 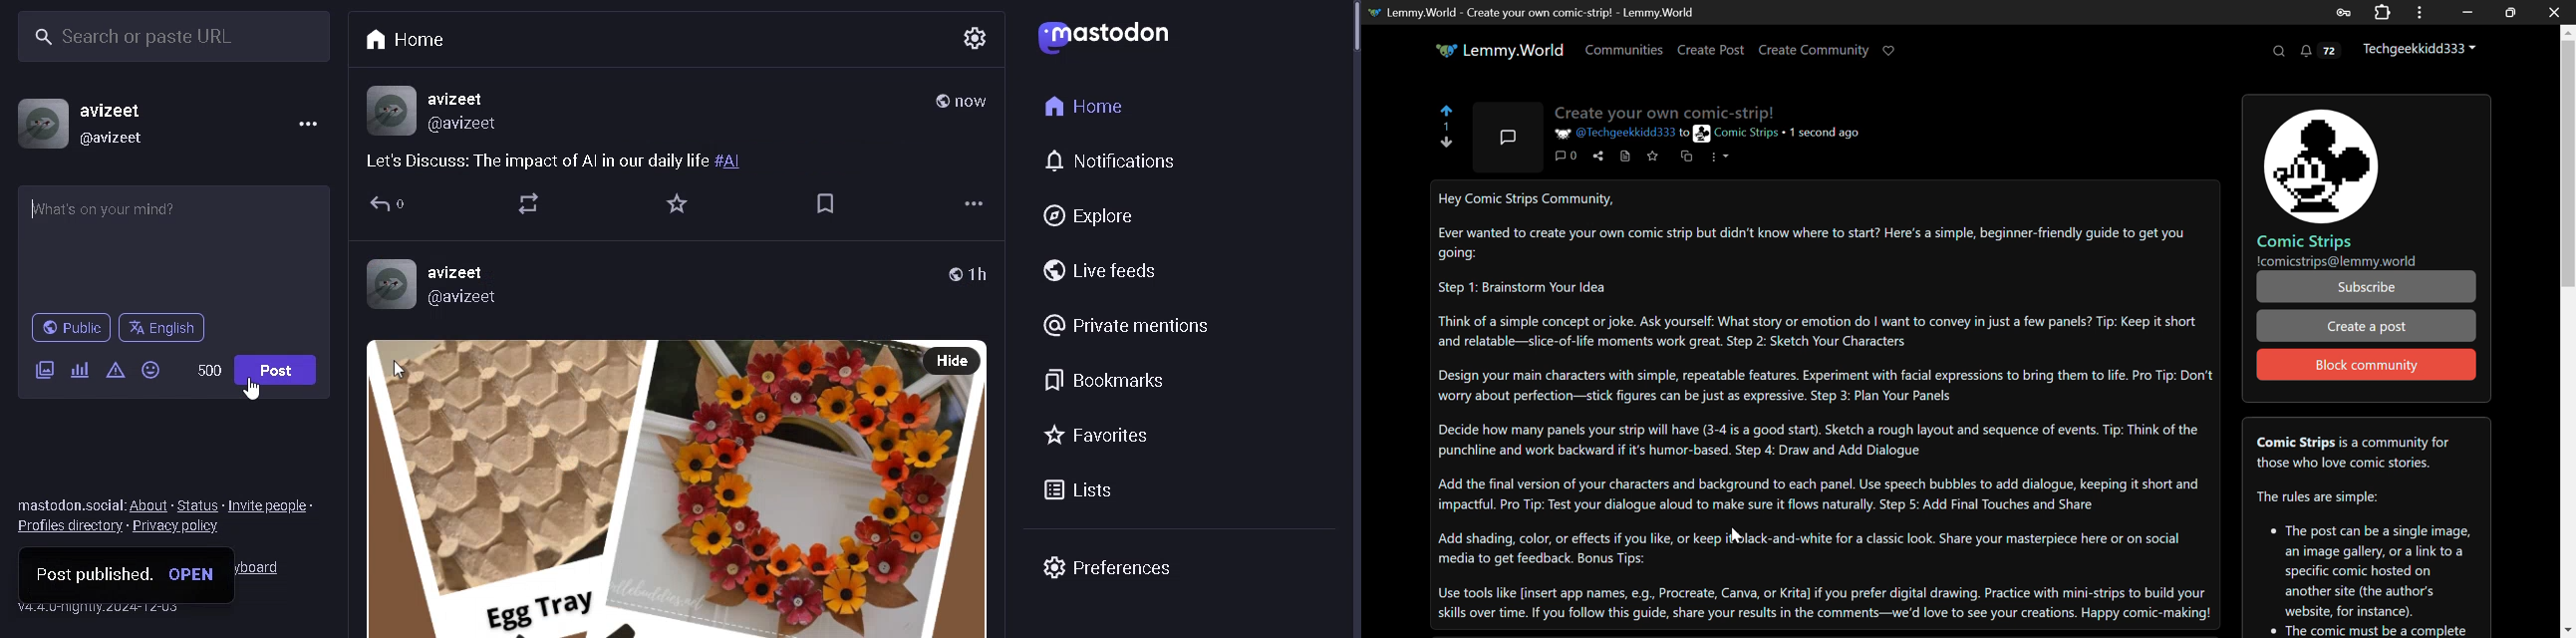 I want to click on STATUS, so click(x=198, y=504).